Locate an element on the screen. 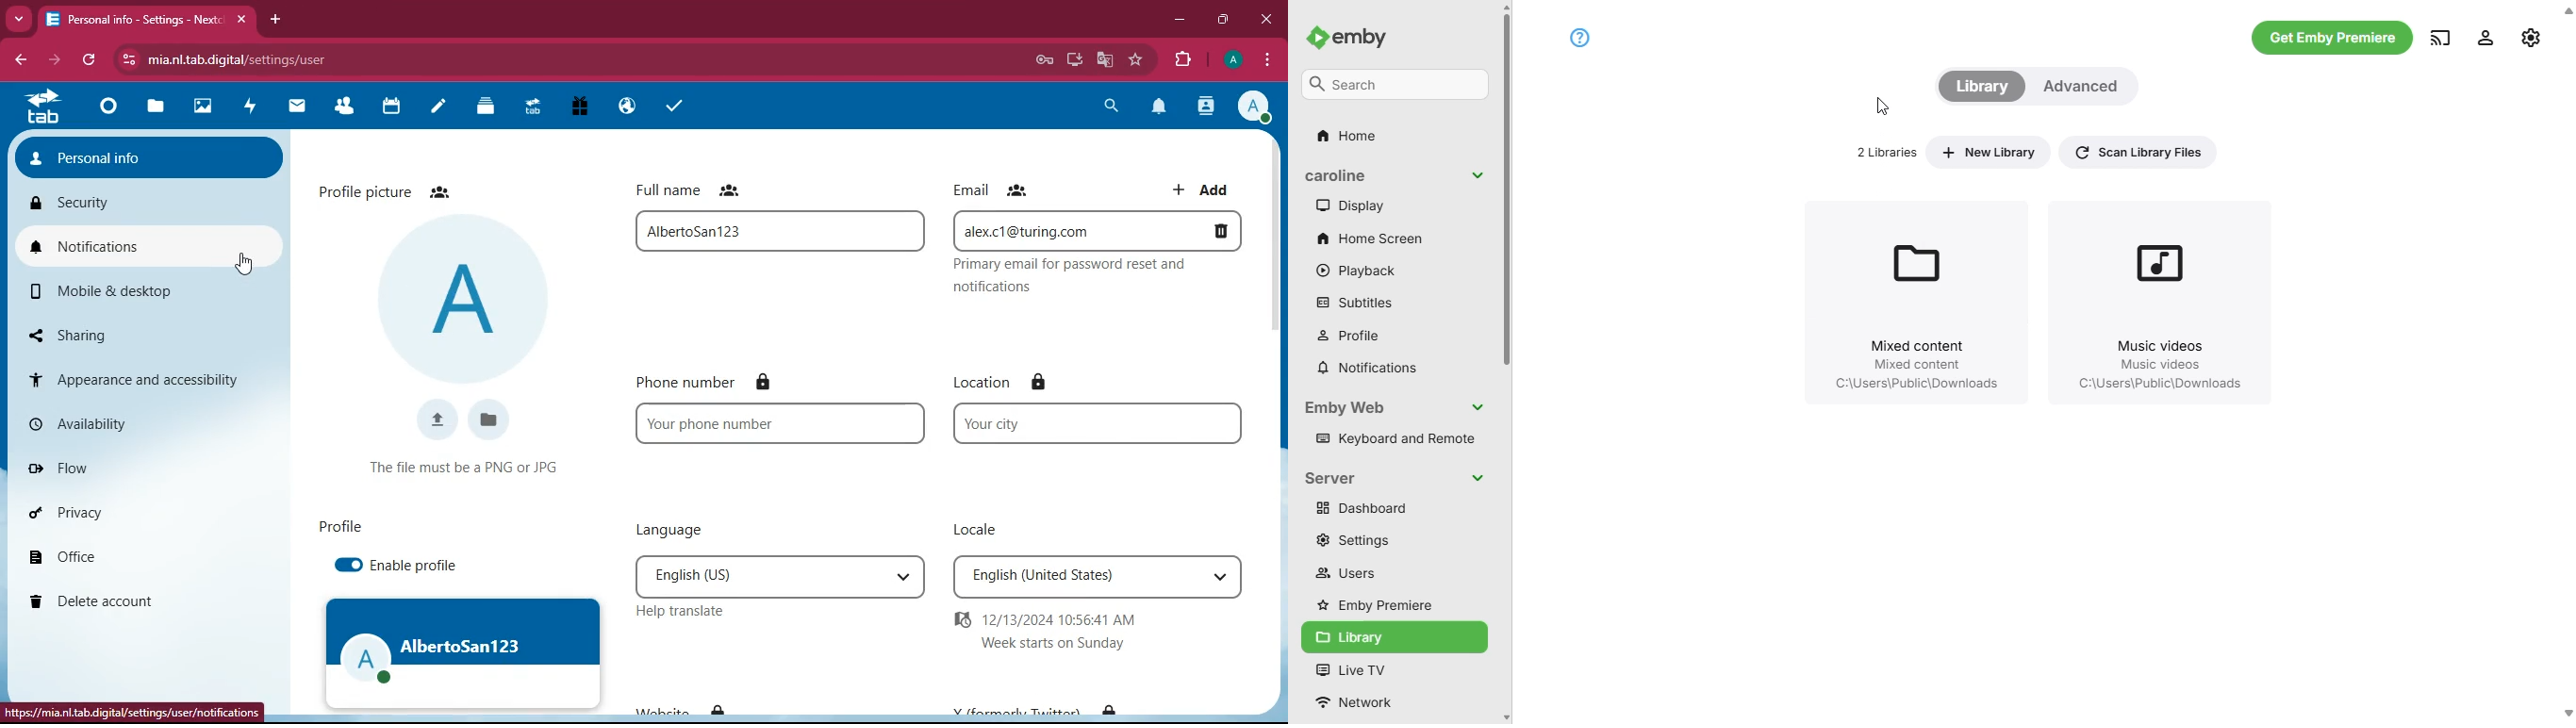 The image size is (2576, 728). profile is located at coordinates (338, 531).